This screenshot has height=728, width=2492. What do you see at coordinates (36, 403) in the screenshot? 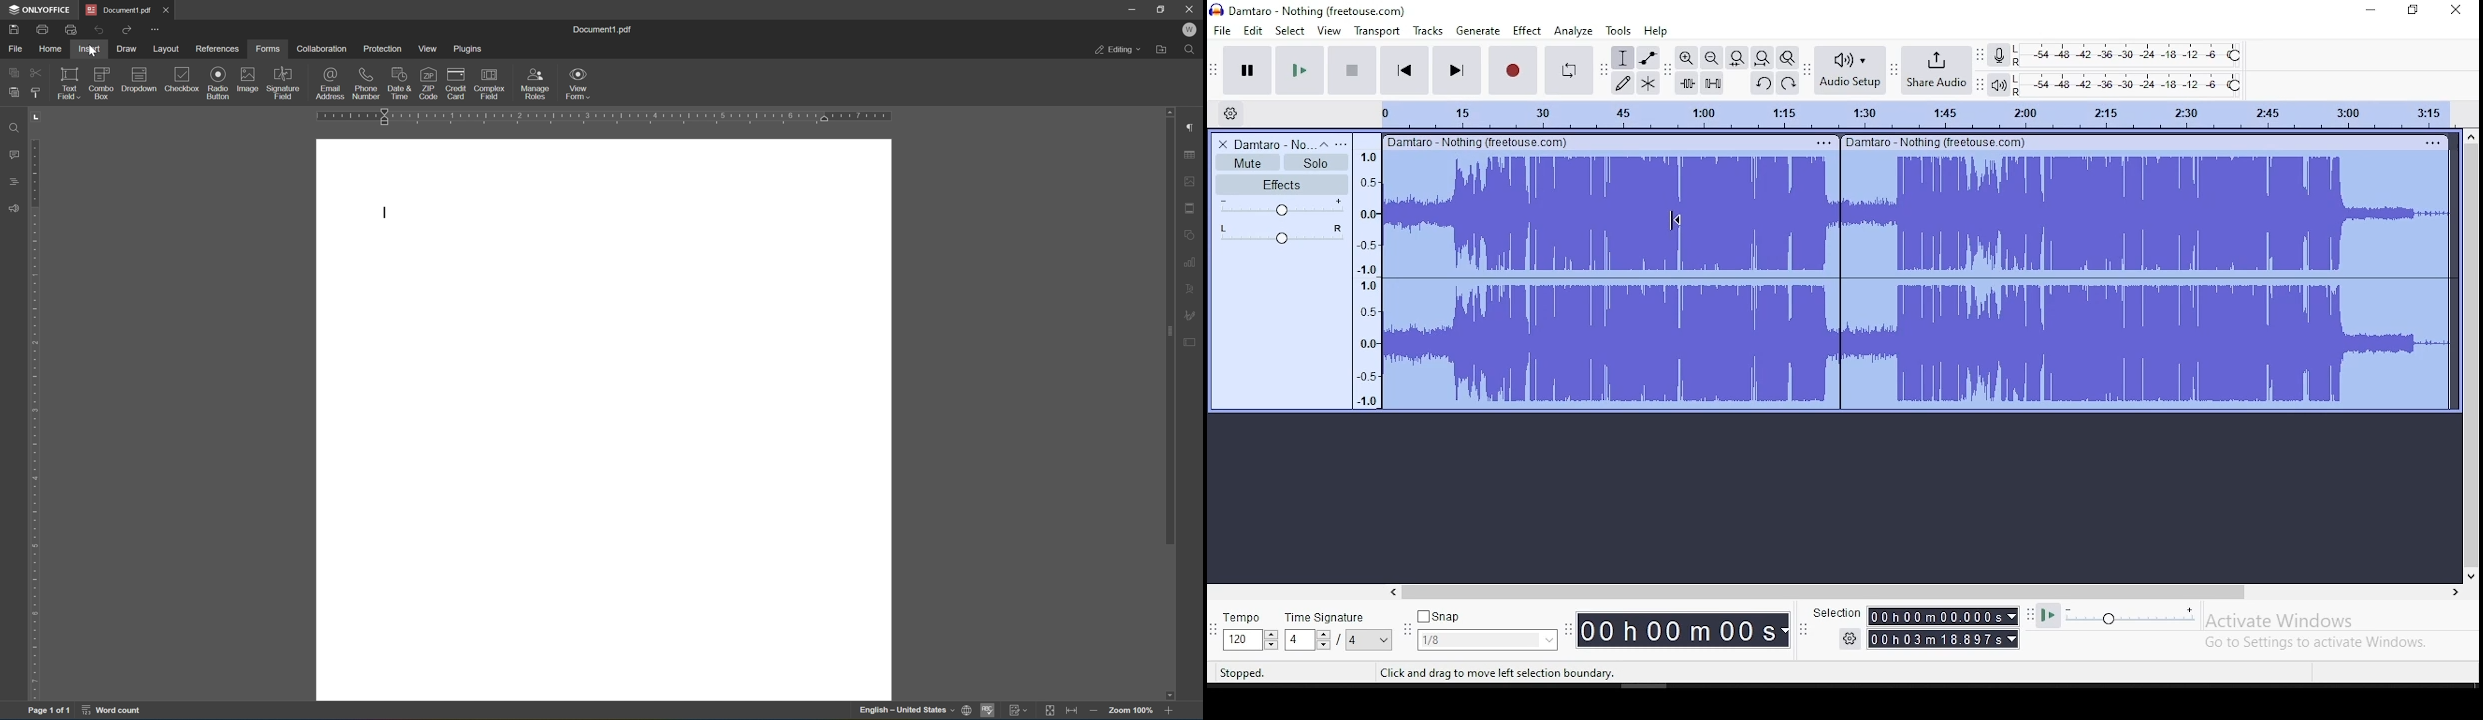
I see `ruler` at bounding box center [36, 403].